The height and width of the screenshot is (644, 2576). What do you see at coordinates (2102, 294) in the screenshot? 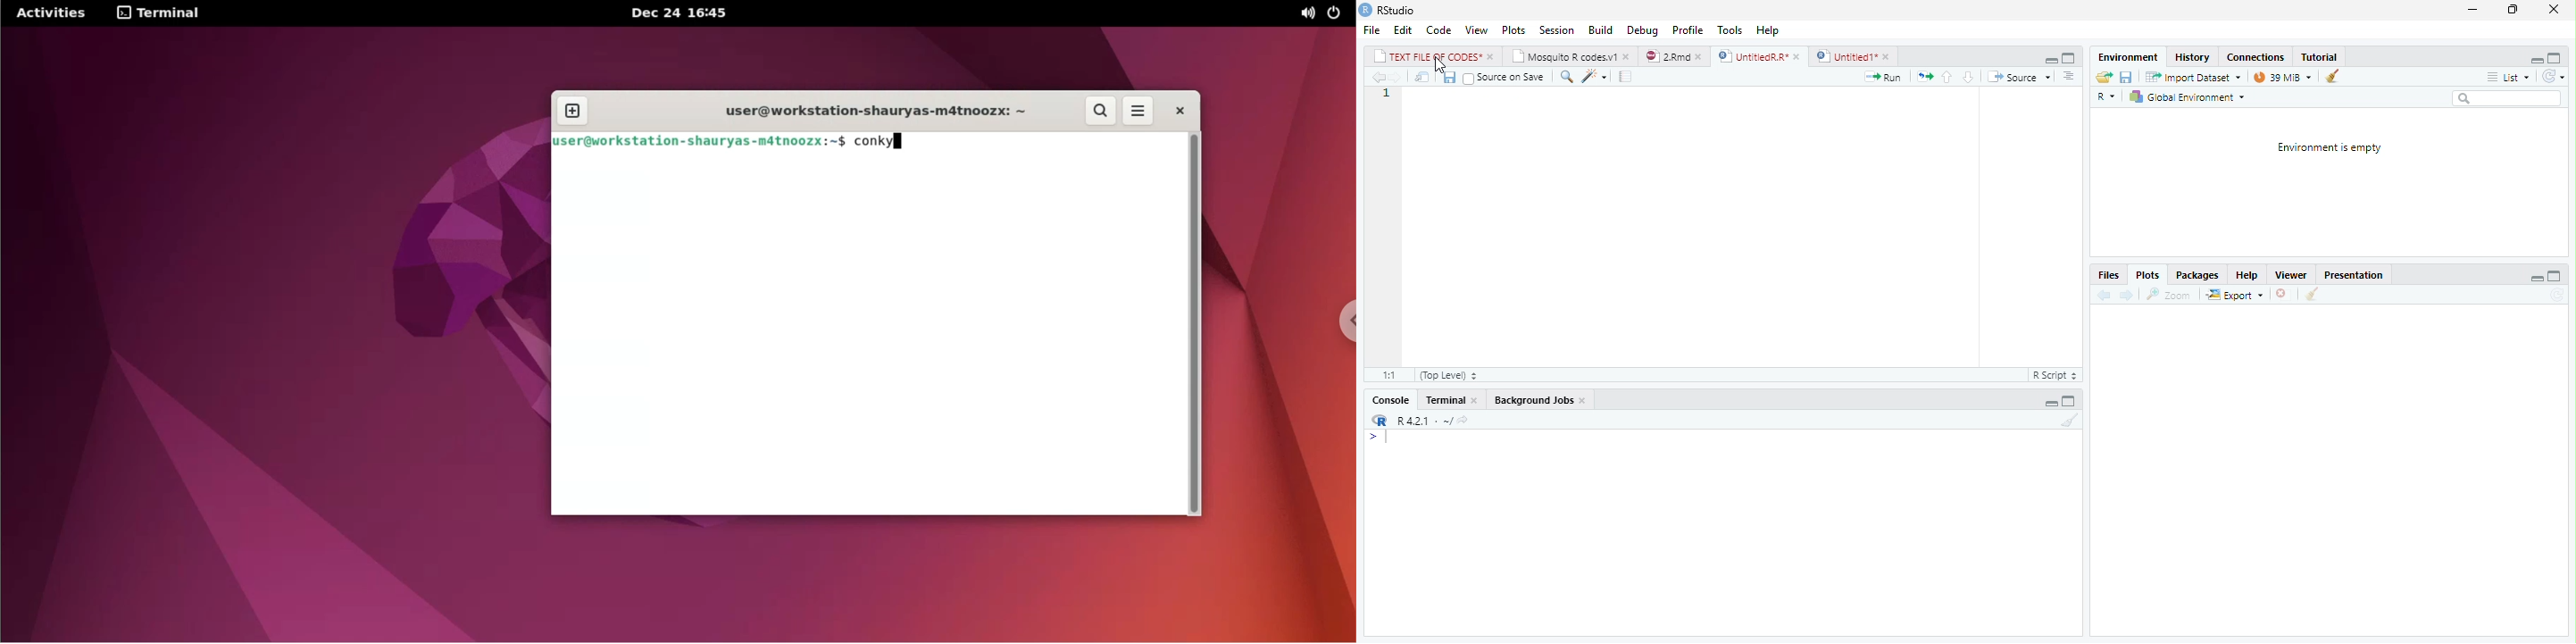
I see `Previous` at bounding box center [2102, 294].